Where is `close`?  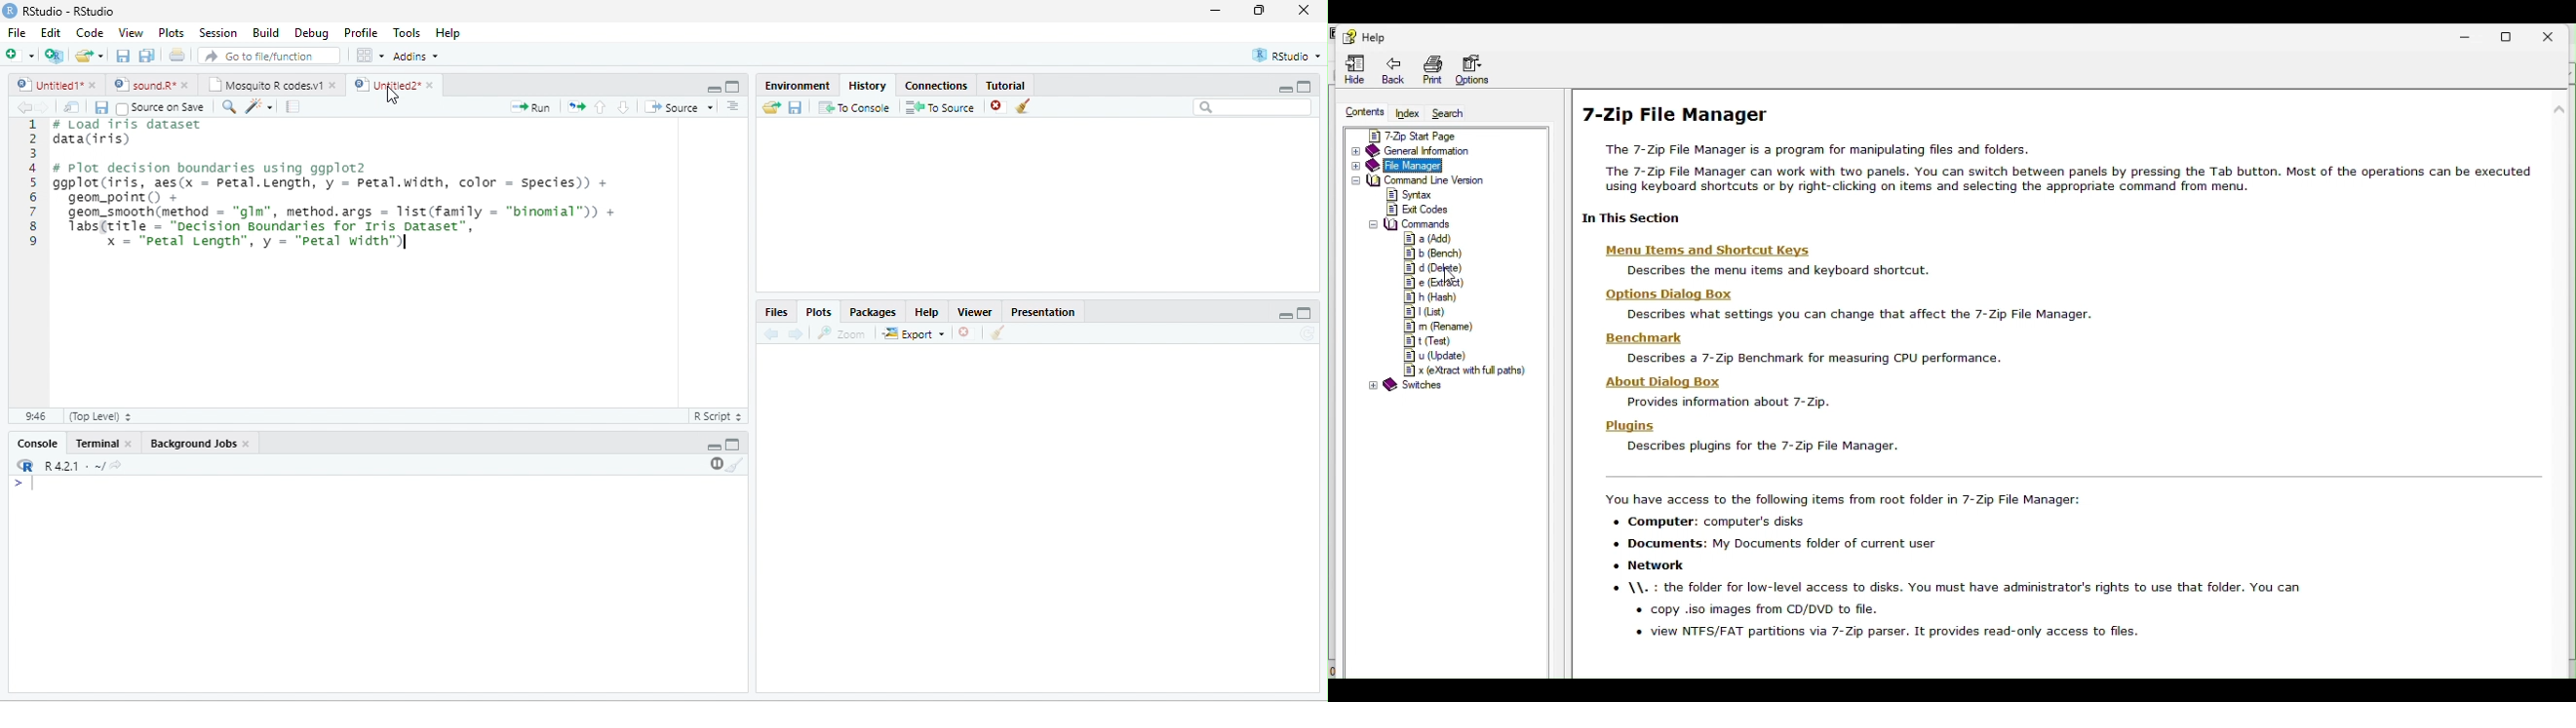 close is located at coordinates (1304, 10).